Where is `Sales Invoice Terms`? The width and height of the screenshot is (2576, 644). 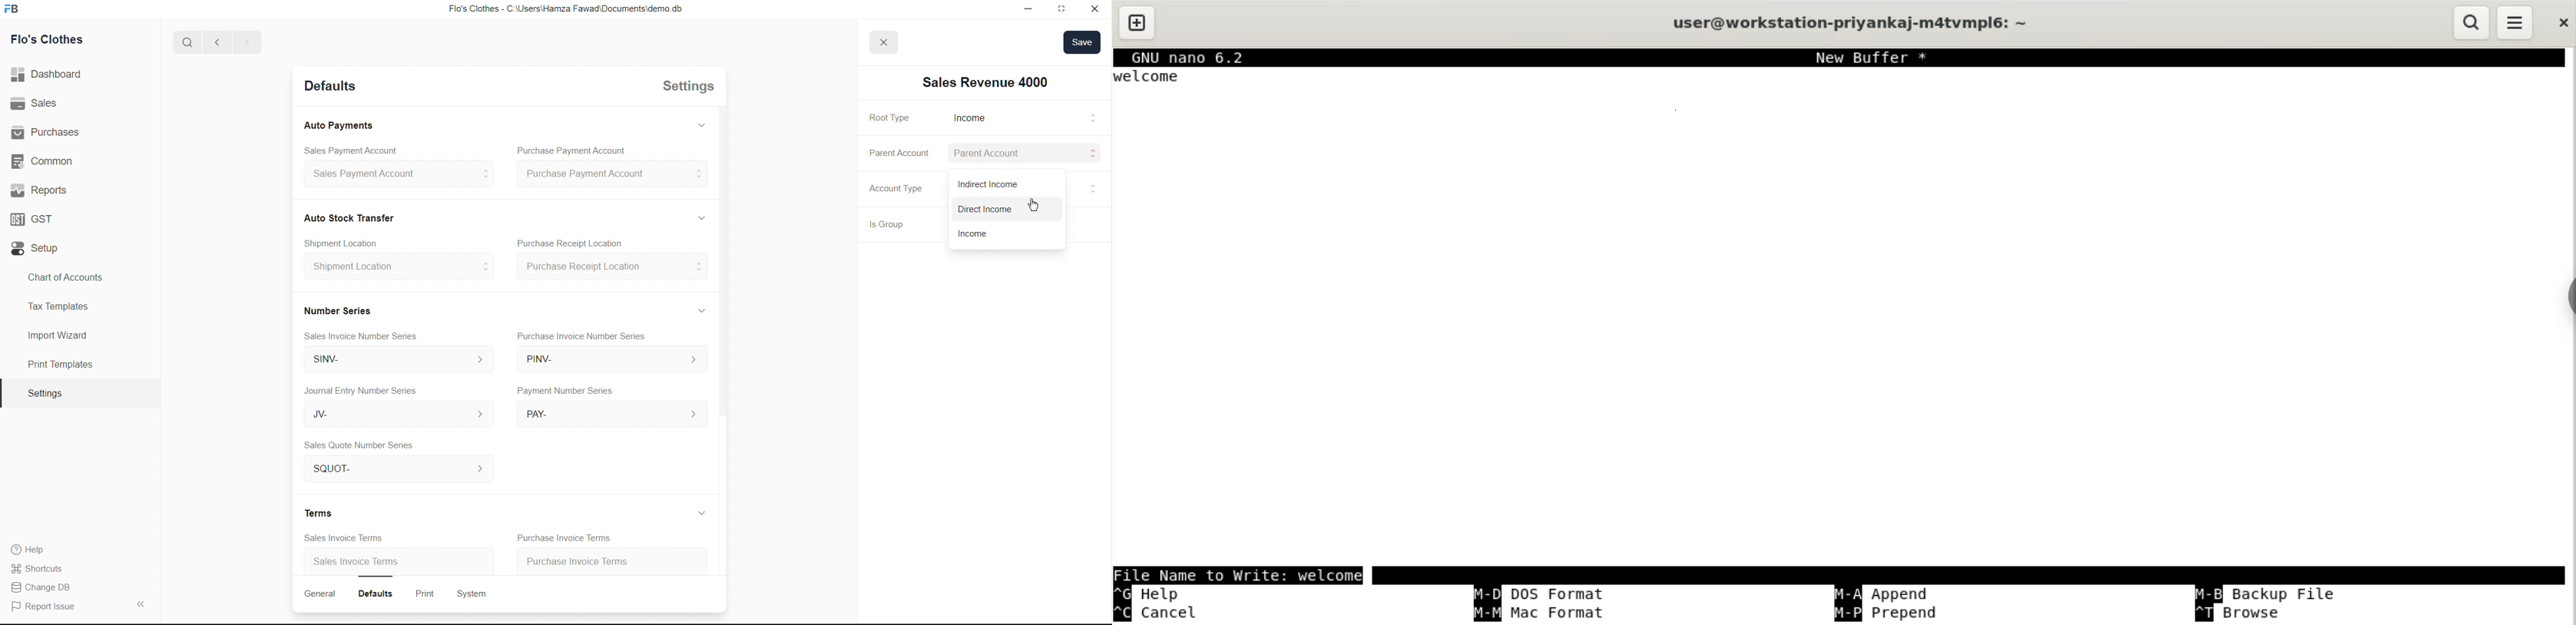
Sales Invoice Terms is located at coordinates (358, 563).